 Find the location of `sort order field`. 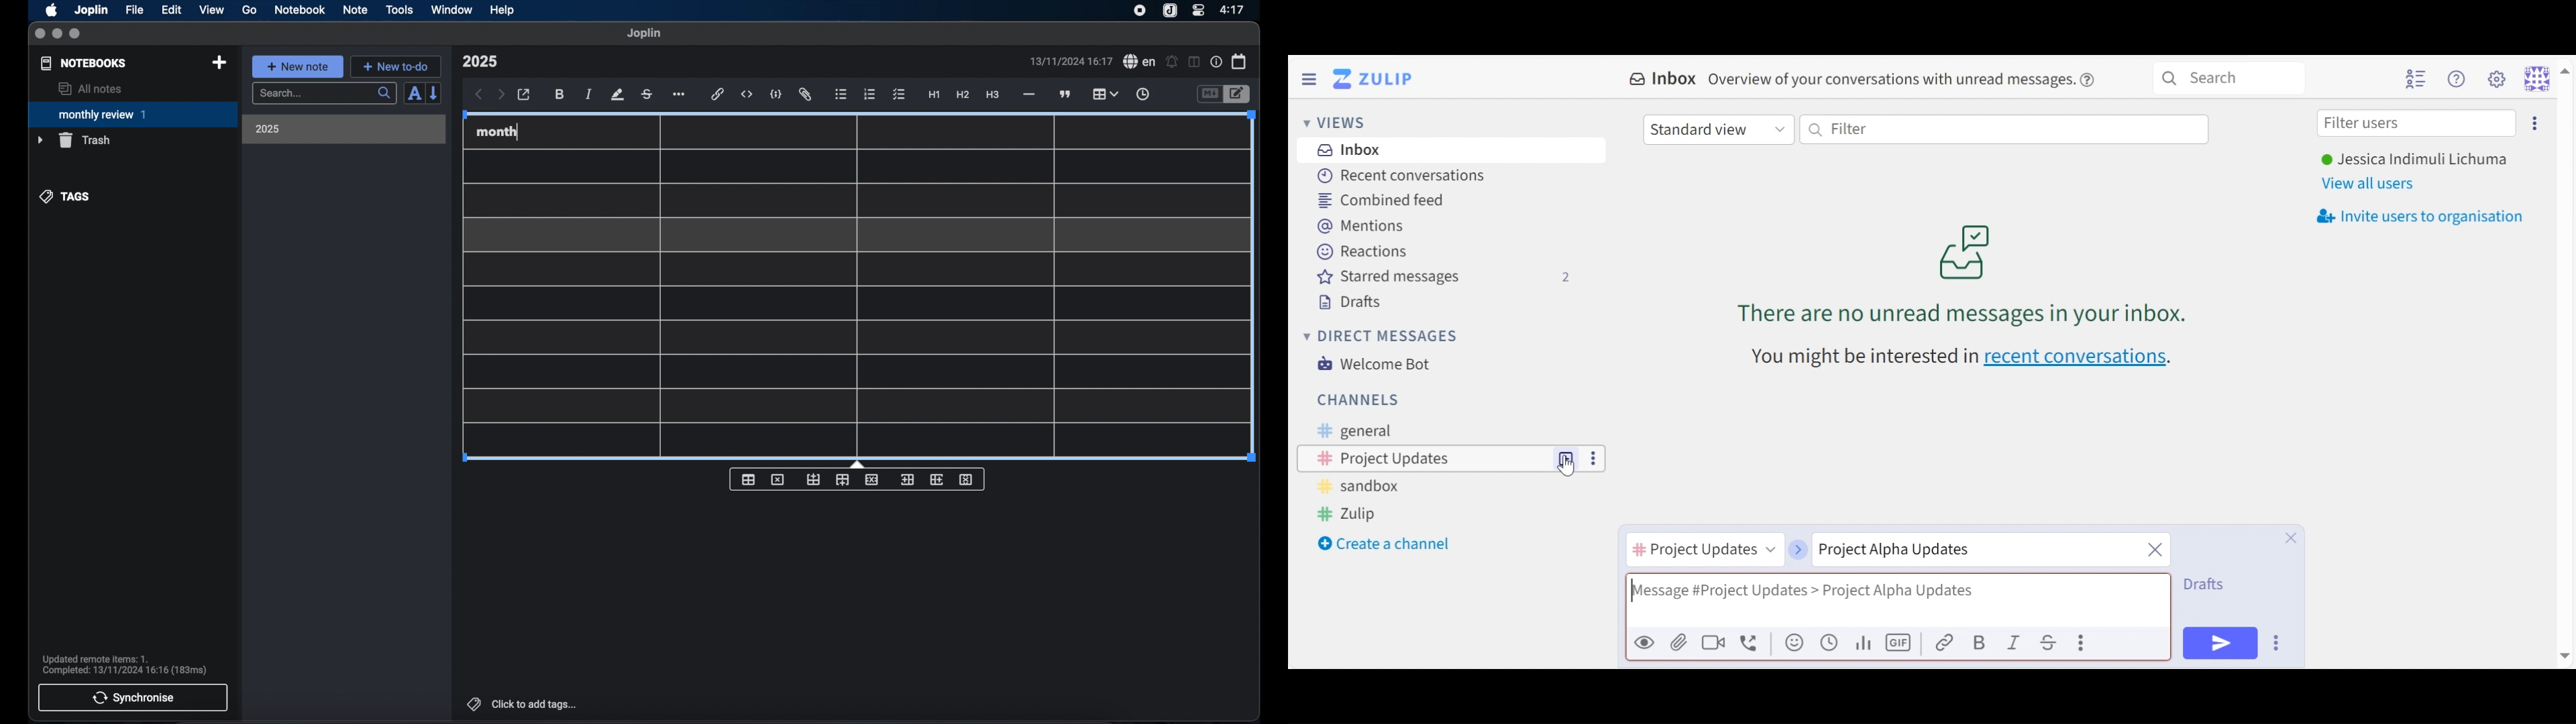

sort order field is located at coordinates (414, 94).